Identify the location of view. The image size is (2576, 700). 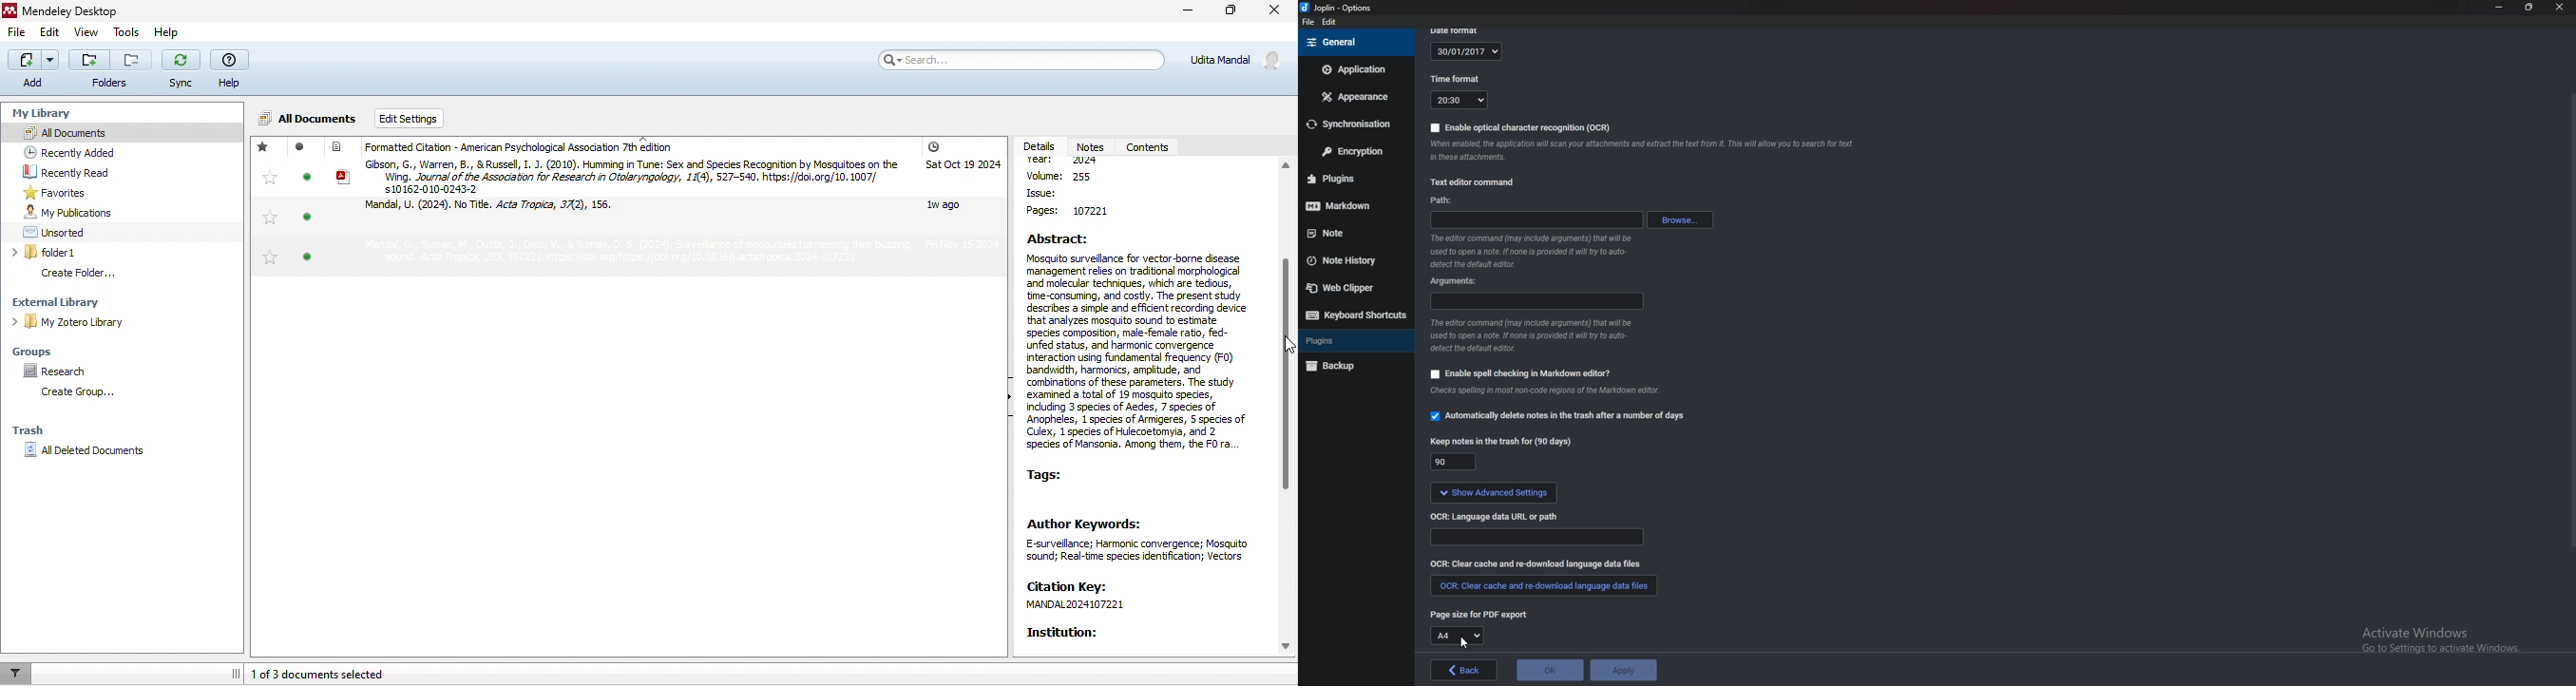
(84, 34).